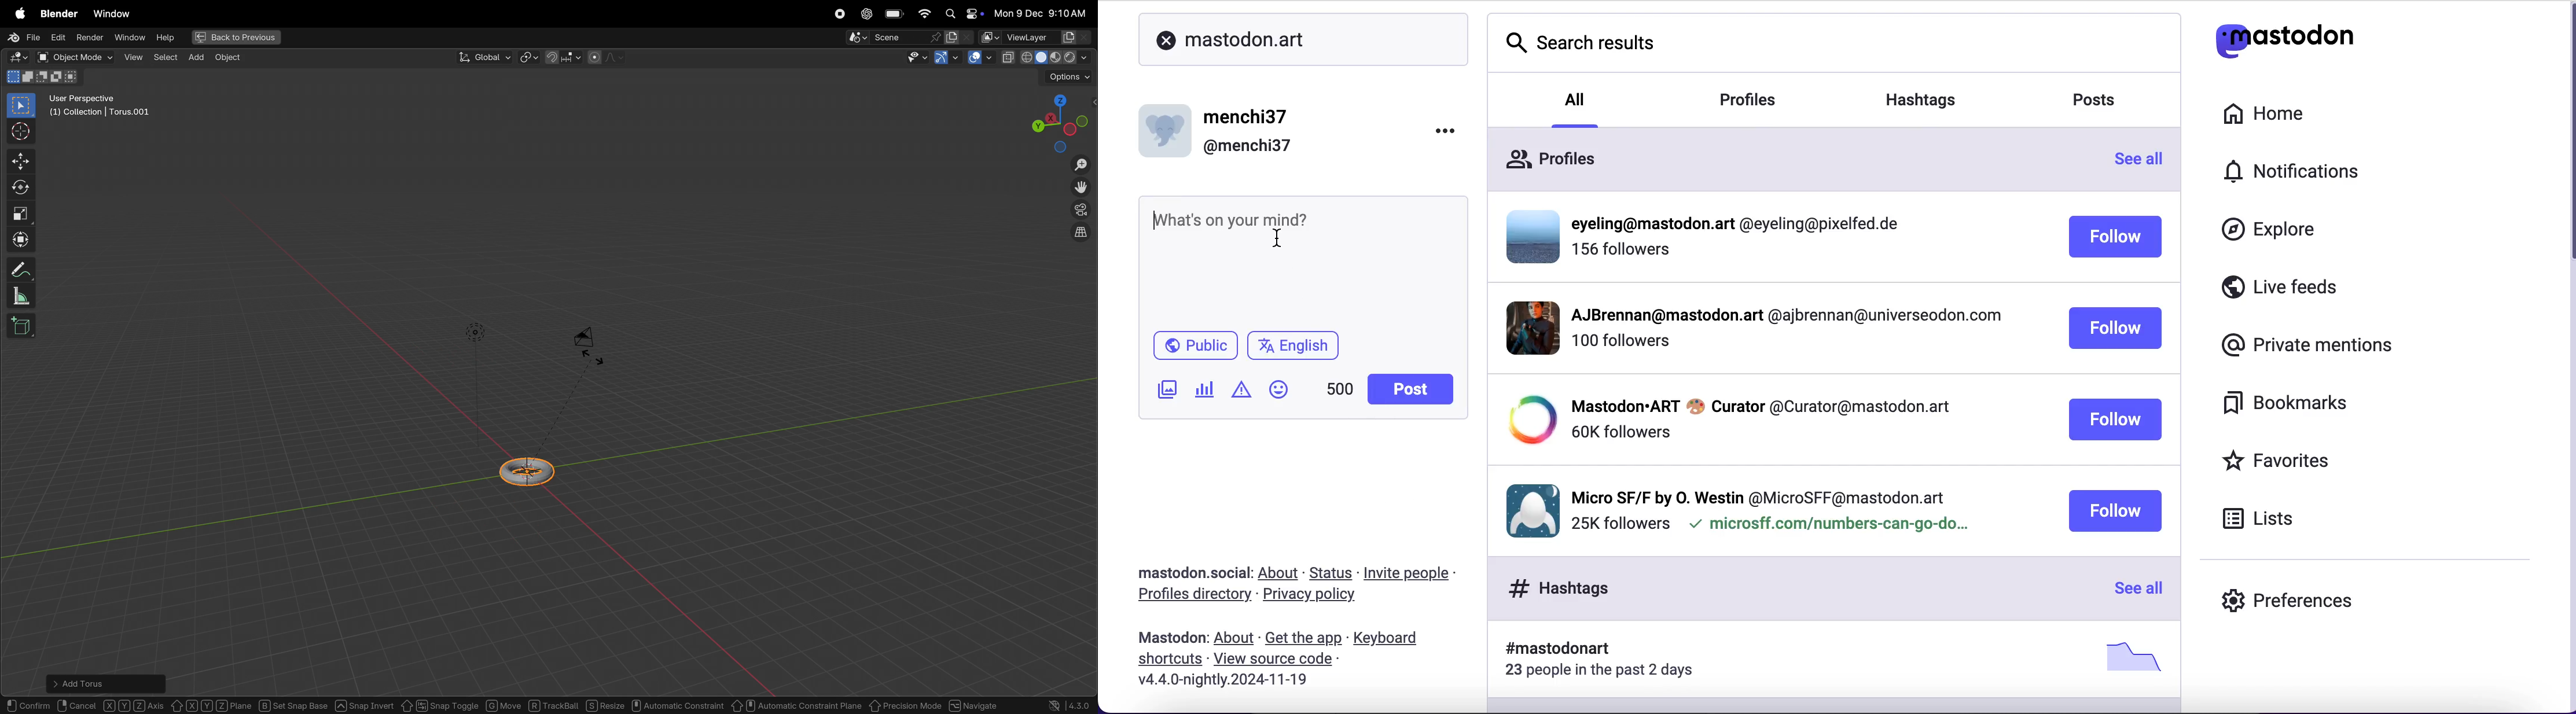 The height and width of the screenshot is (728, 2576). Describe the element at coordinates (2280, 292) in the screenshot. I see `live feeds` at that location.